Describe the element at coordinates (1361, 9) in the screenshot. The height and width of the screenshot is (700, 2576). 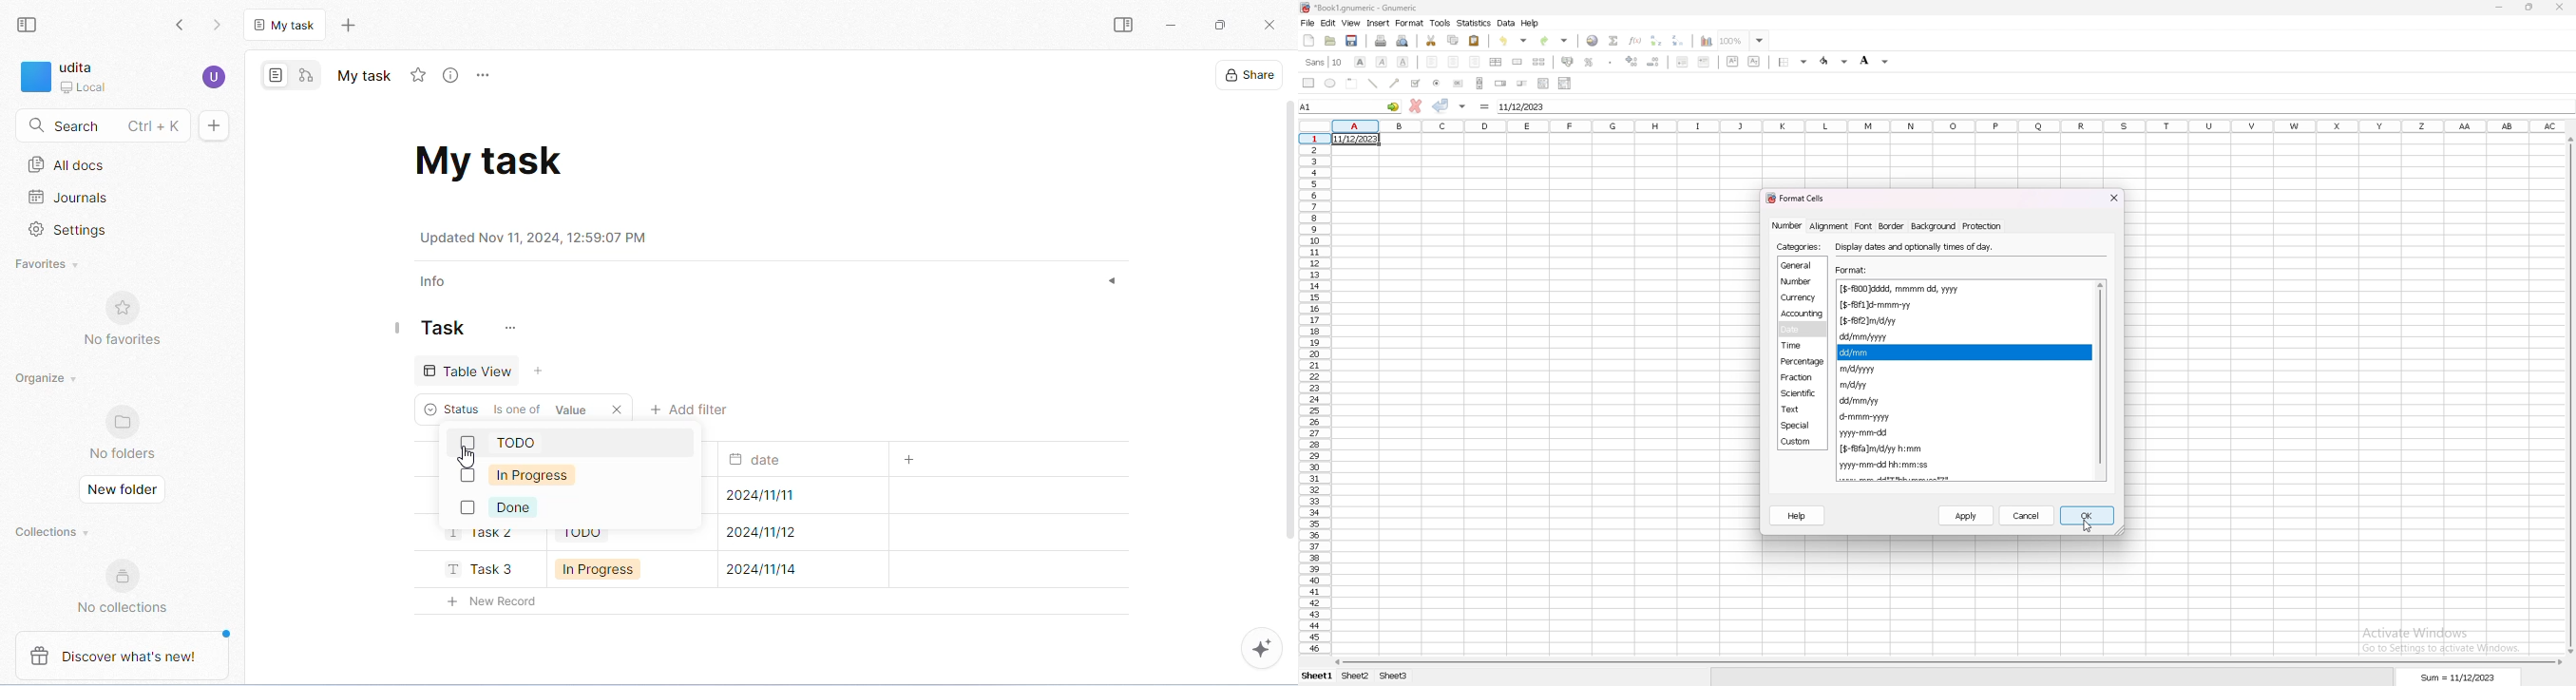
I see `file name` at that location.